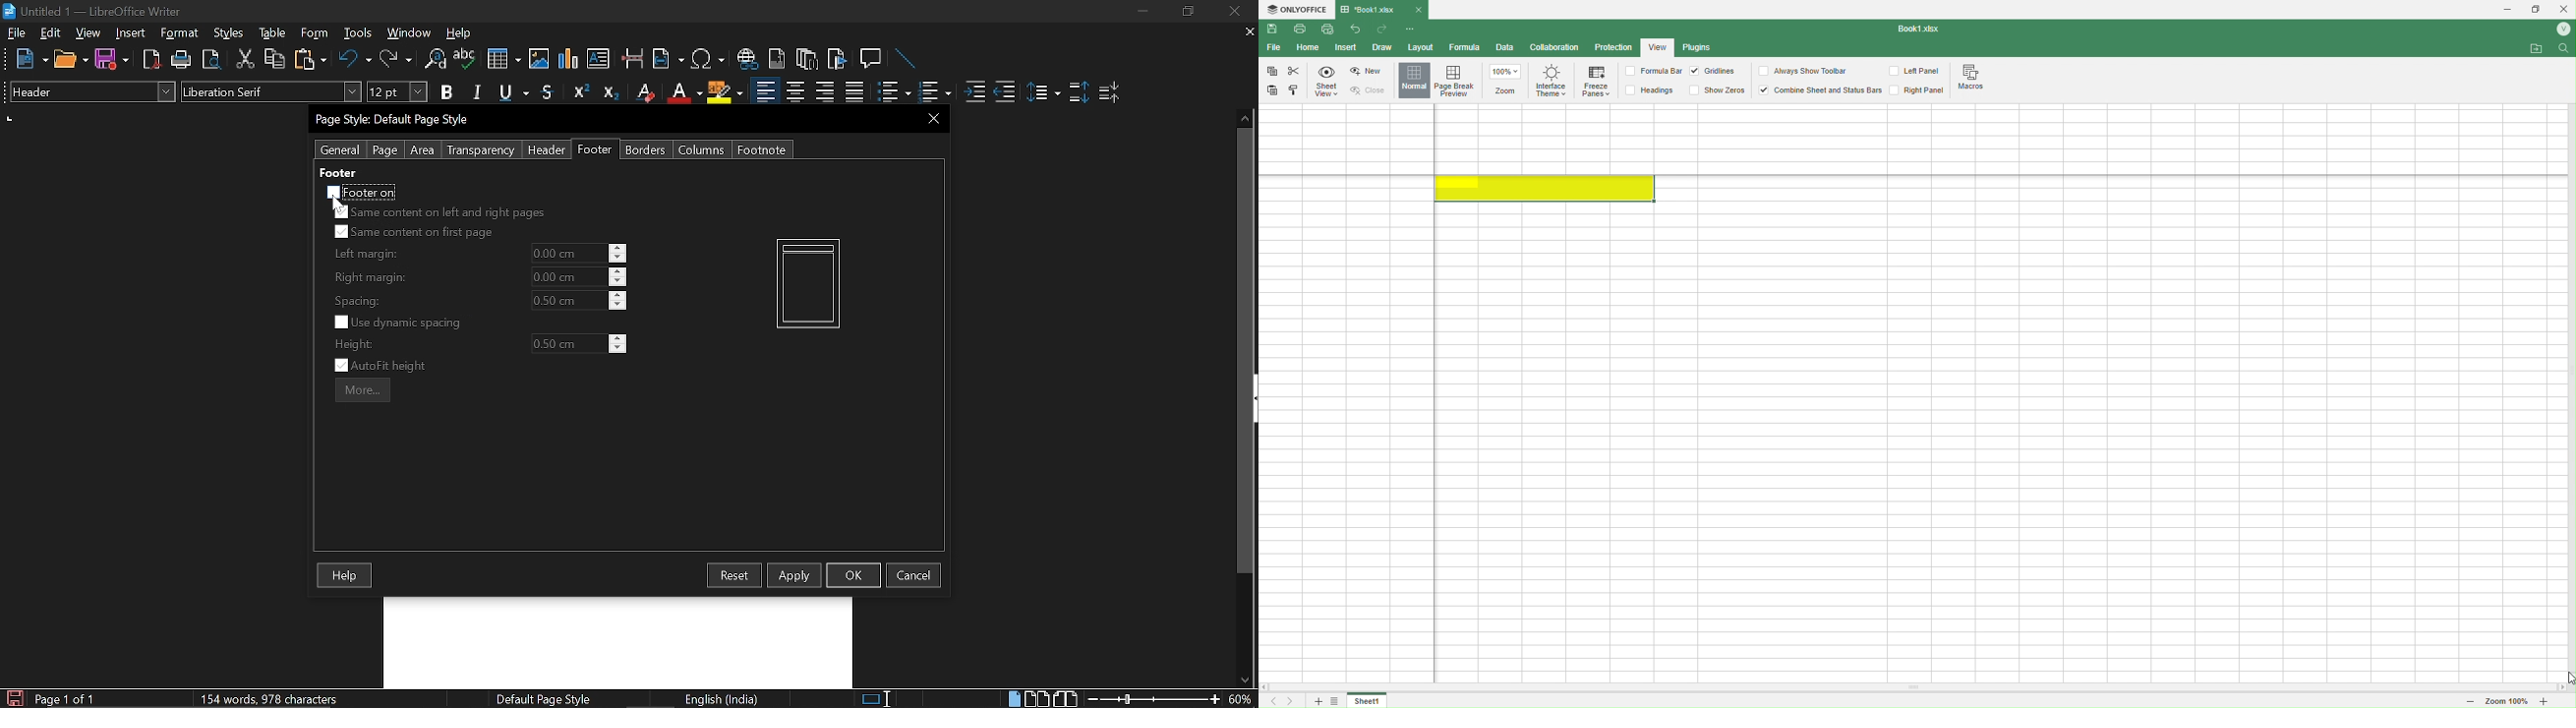  Describe the element at coordinates (894, 92) in the screenshot. I see `toggle ordered list` at that location.